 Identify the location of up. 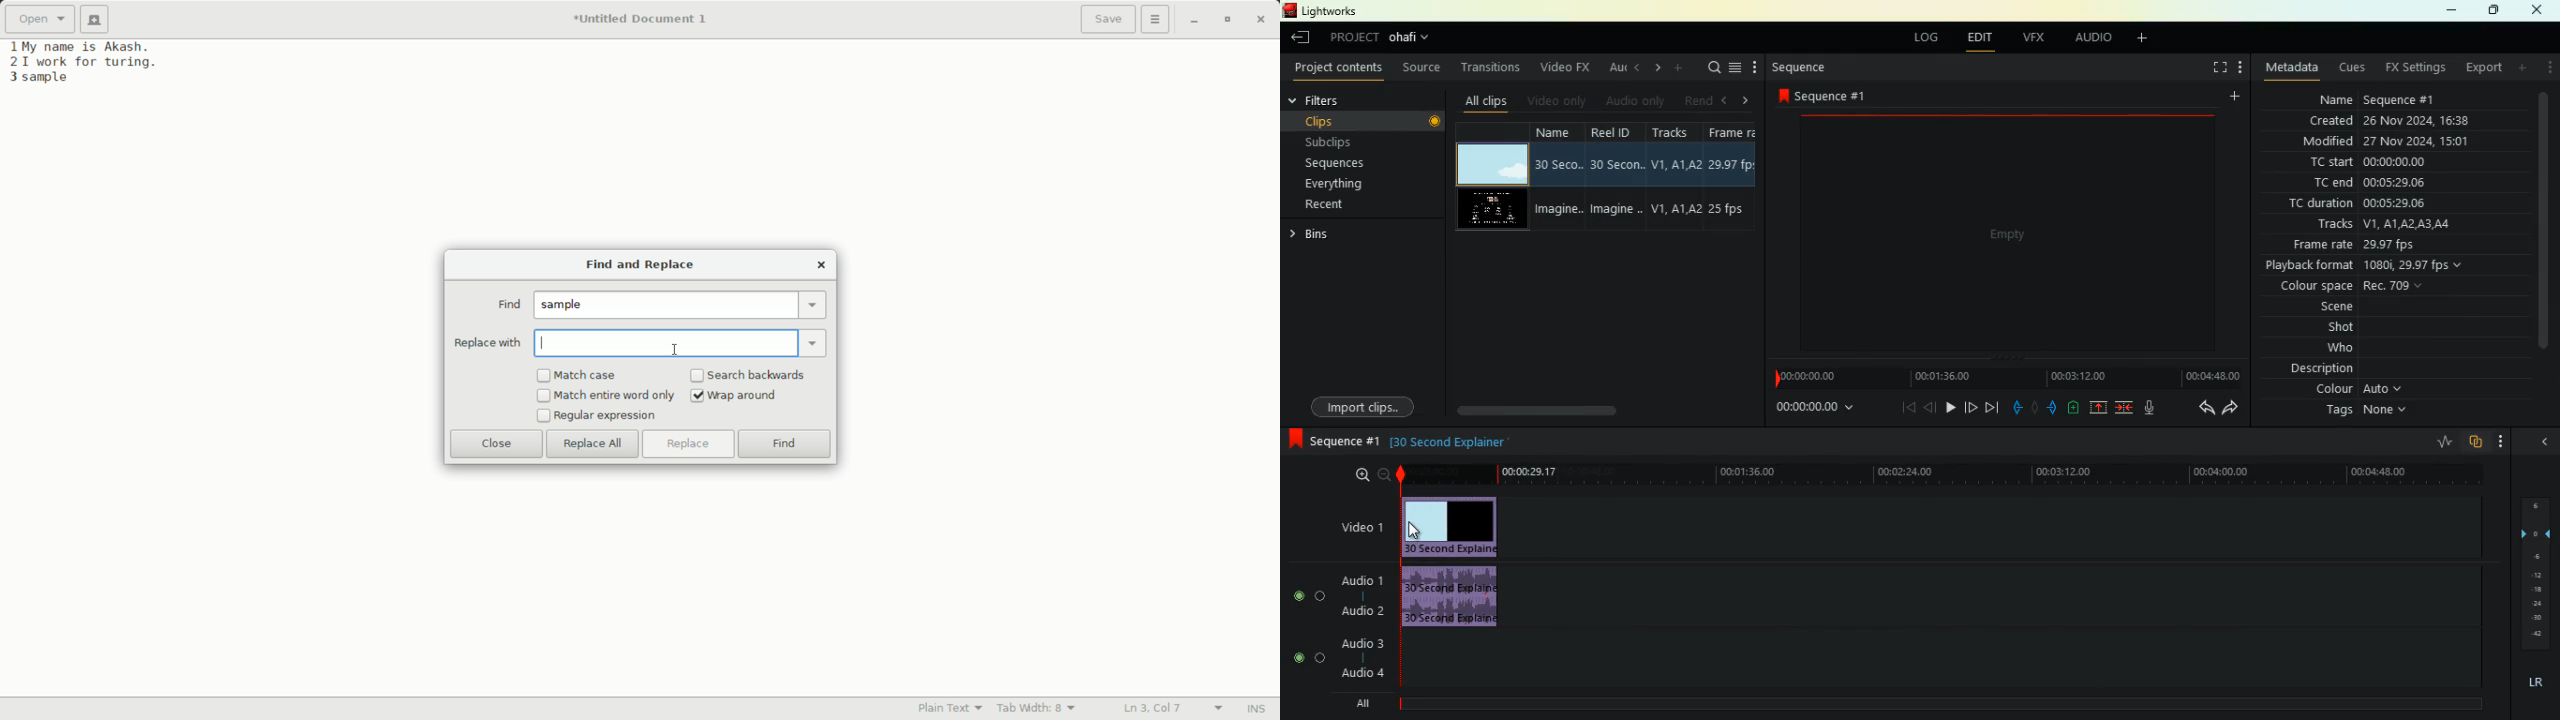
(2095, 408).